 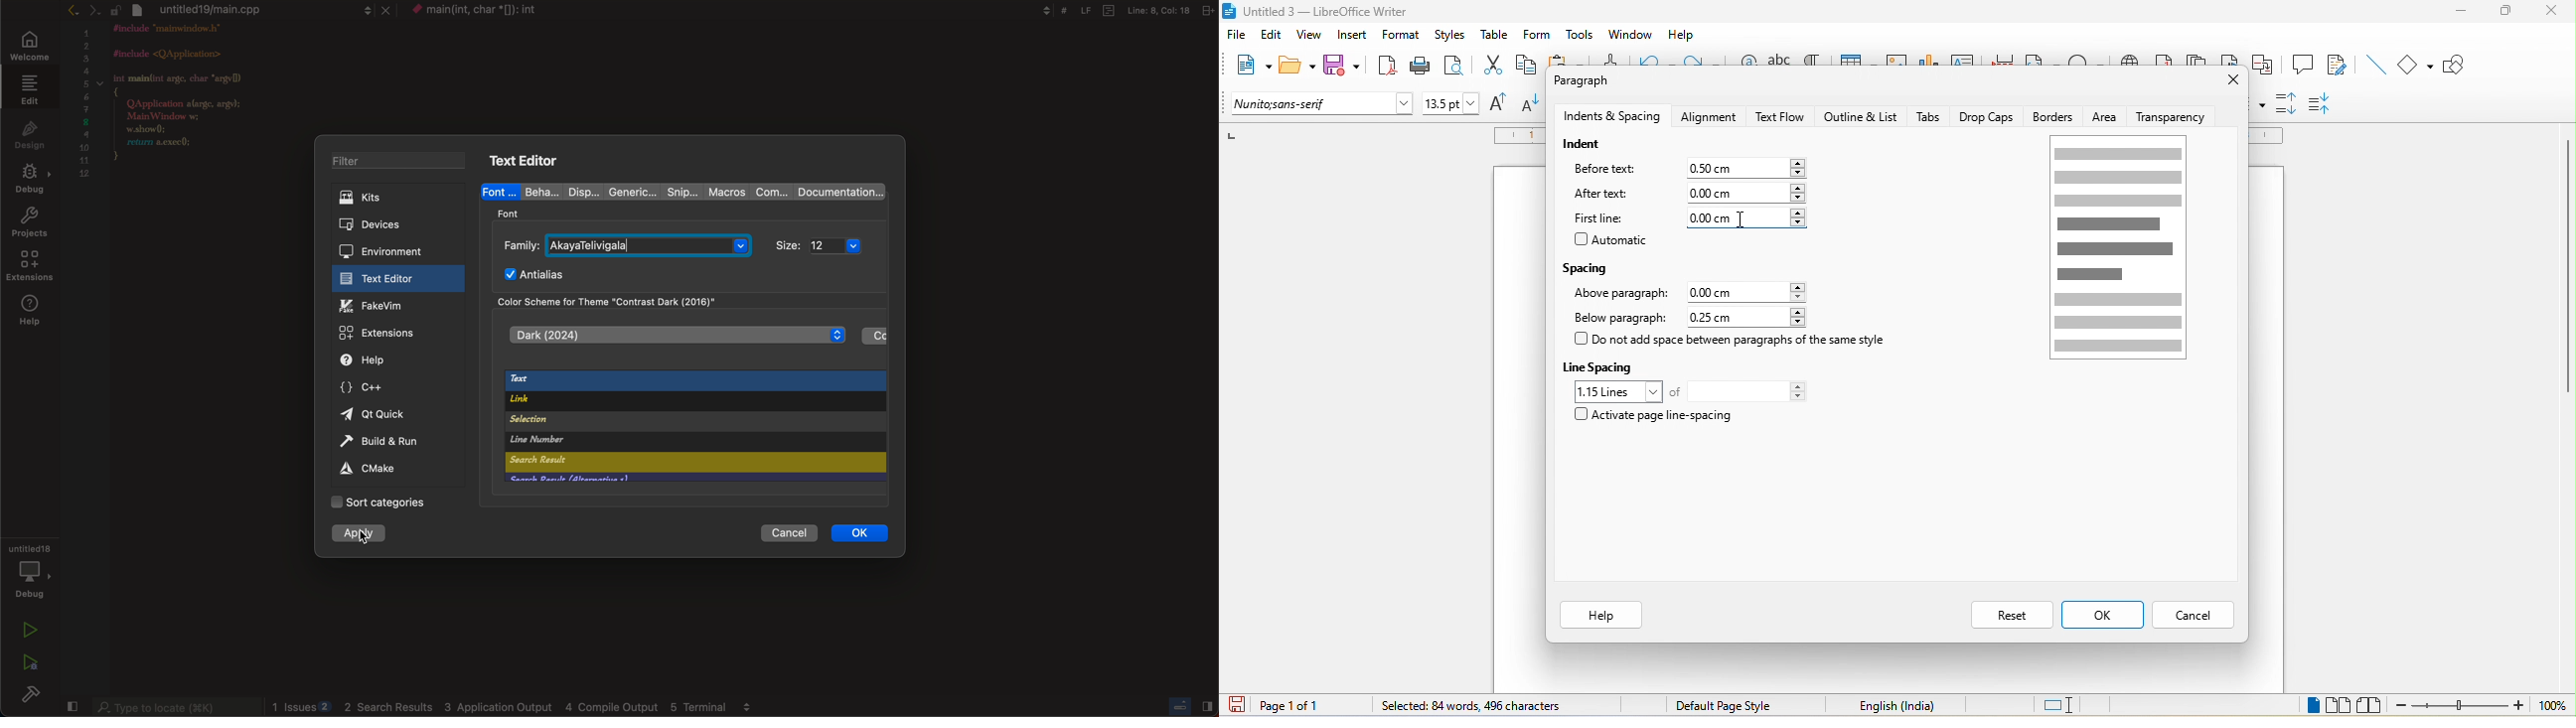 I want to click on area, so click(x=2105, y=117).